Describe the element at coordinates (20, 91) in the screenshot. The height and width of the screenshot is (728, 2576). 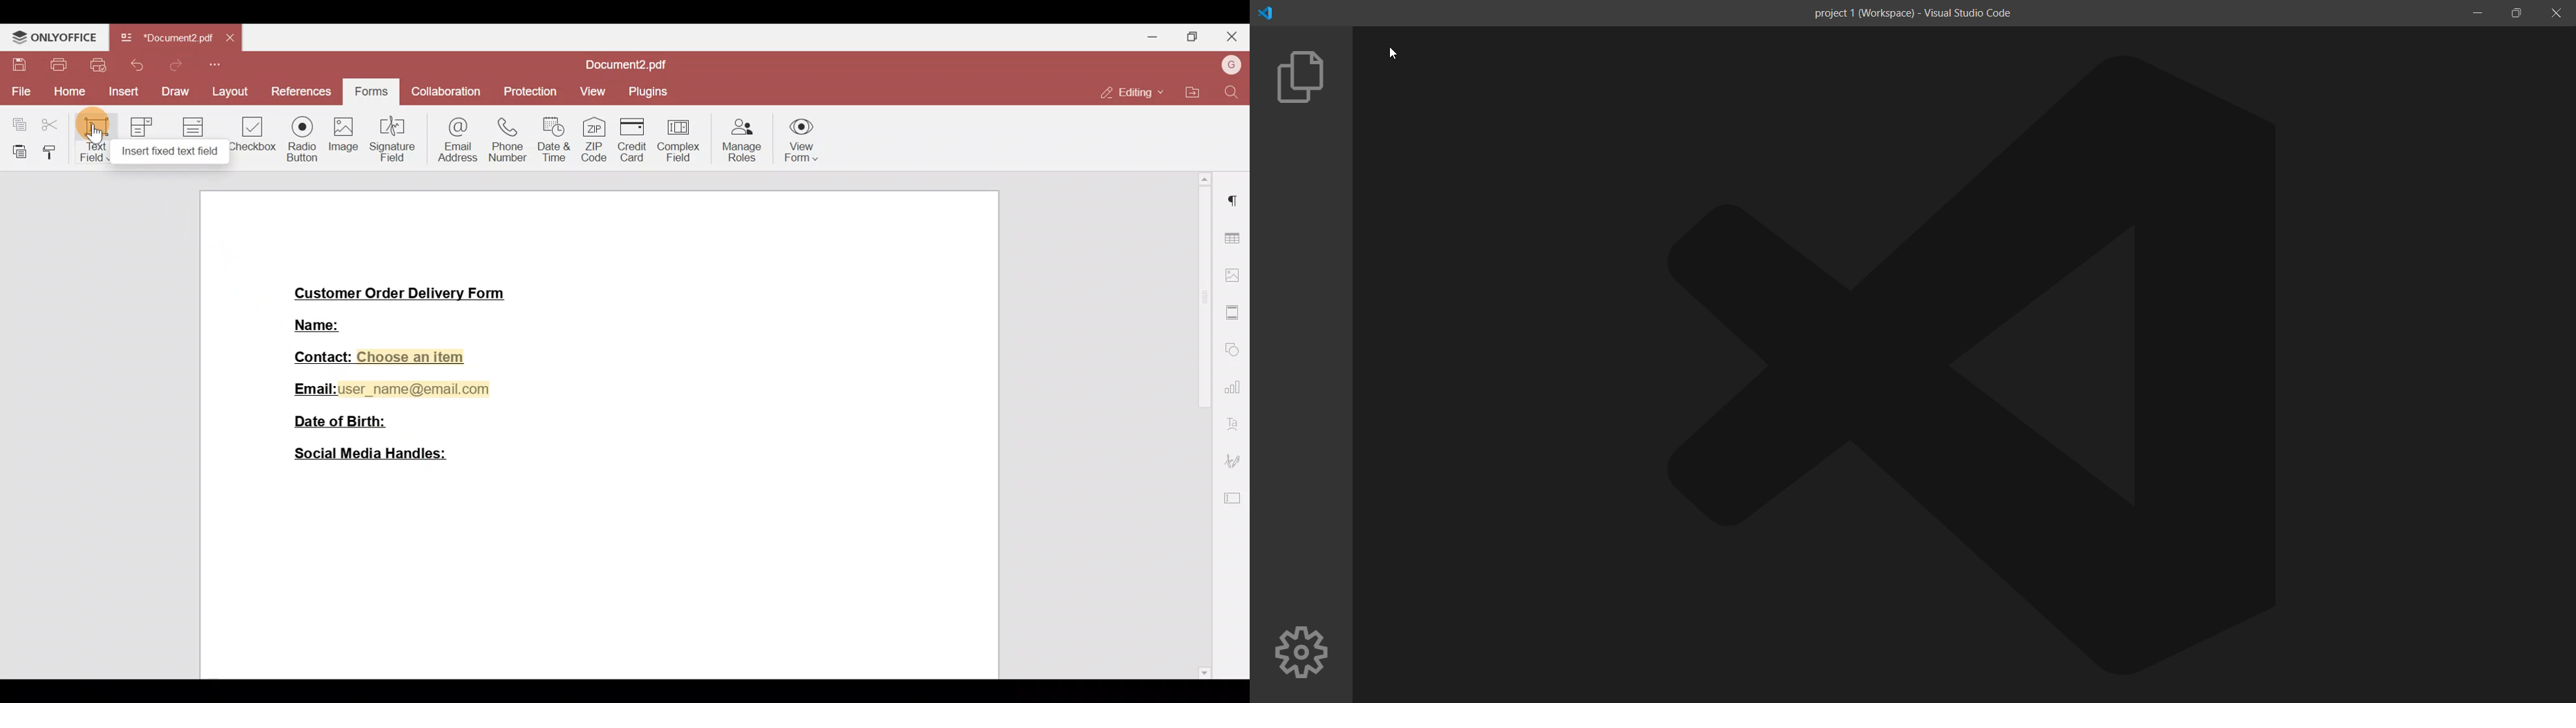
I see `File` at that location.